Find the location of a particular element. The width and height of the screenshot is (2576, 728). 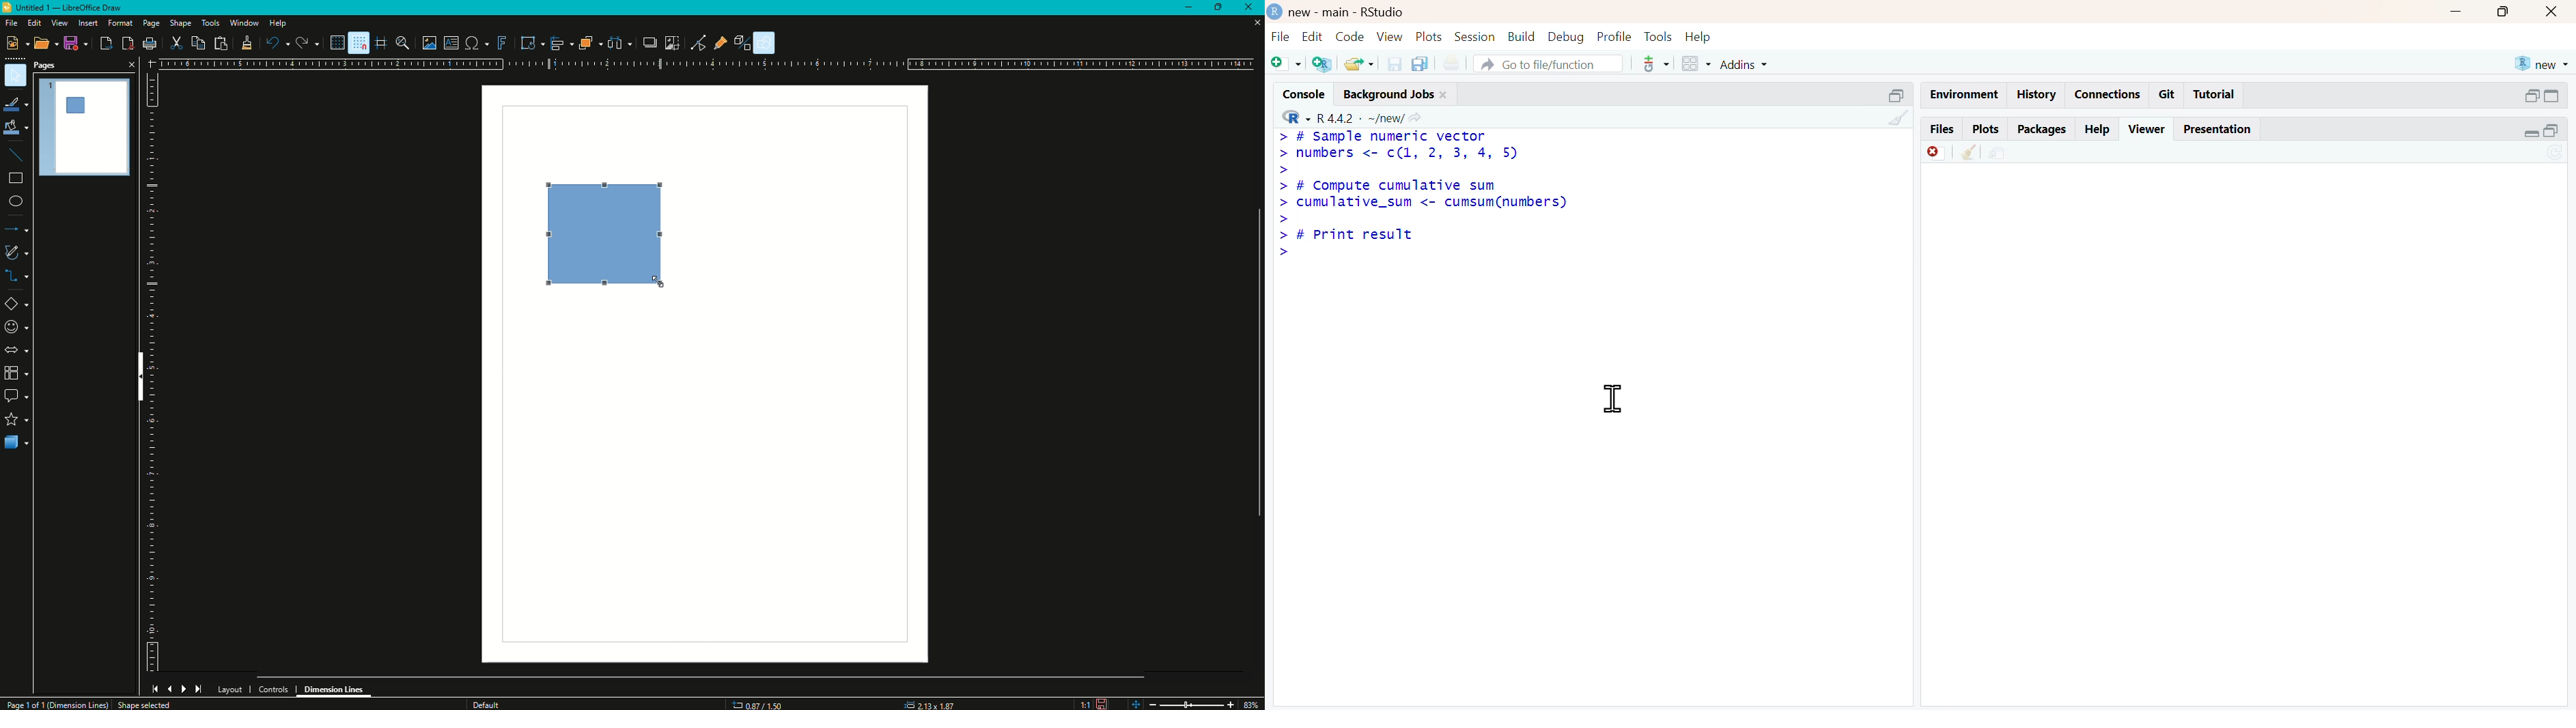

session is located at coordinates (1475, 36).